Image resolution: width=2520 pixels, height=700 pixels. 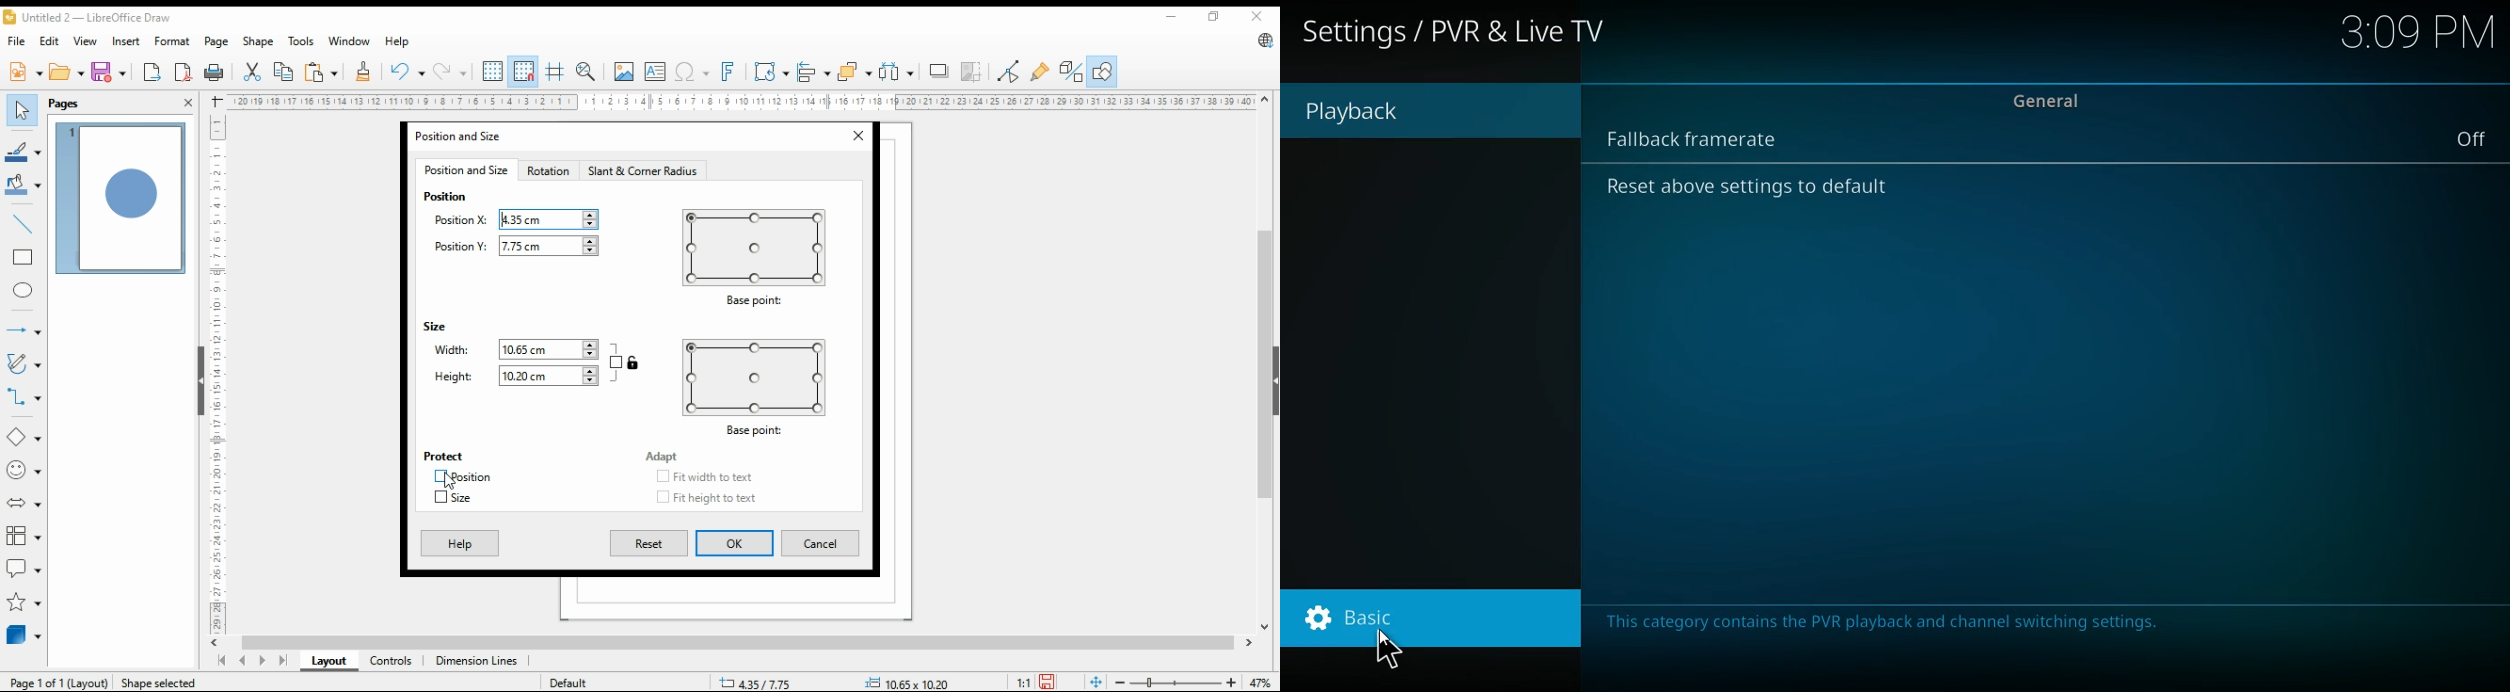 I want to click on ok, so click(x=732, y=543).